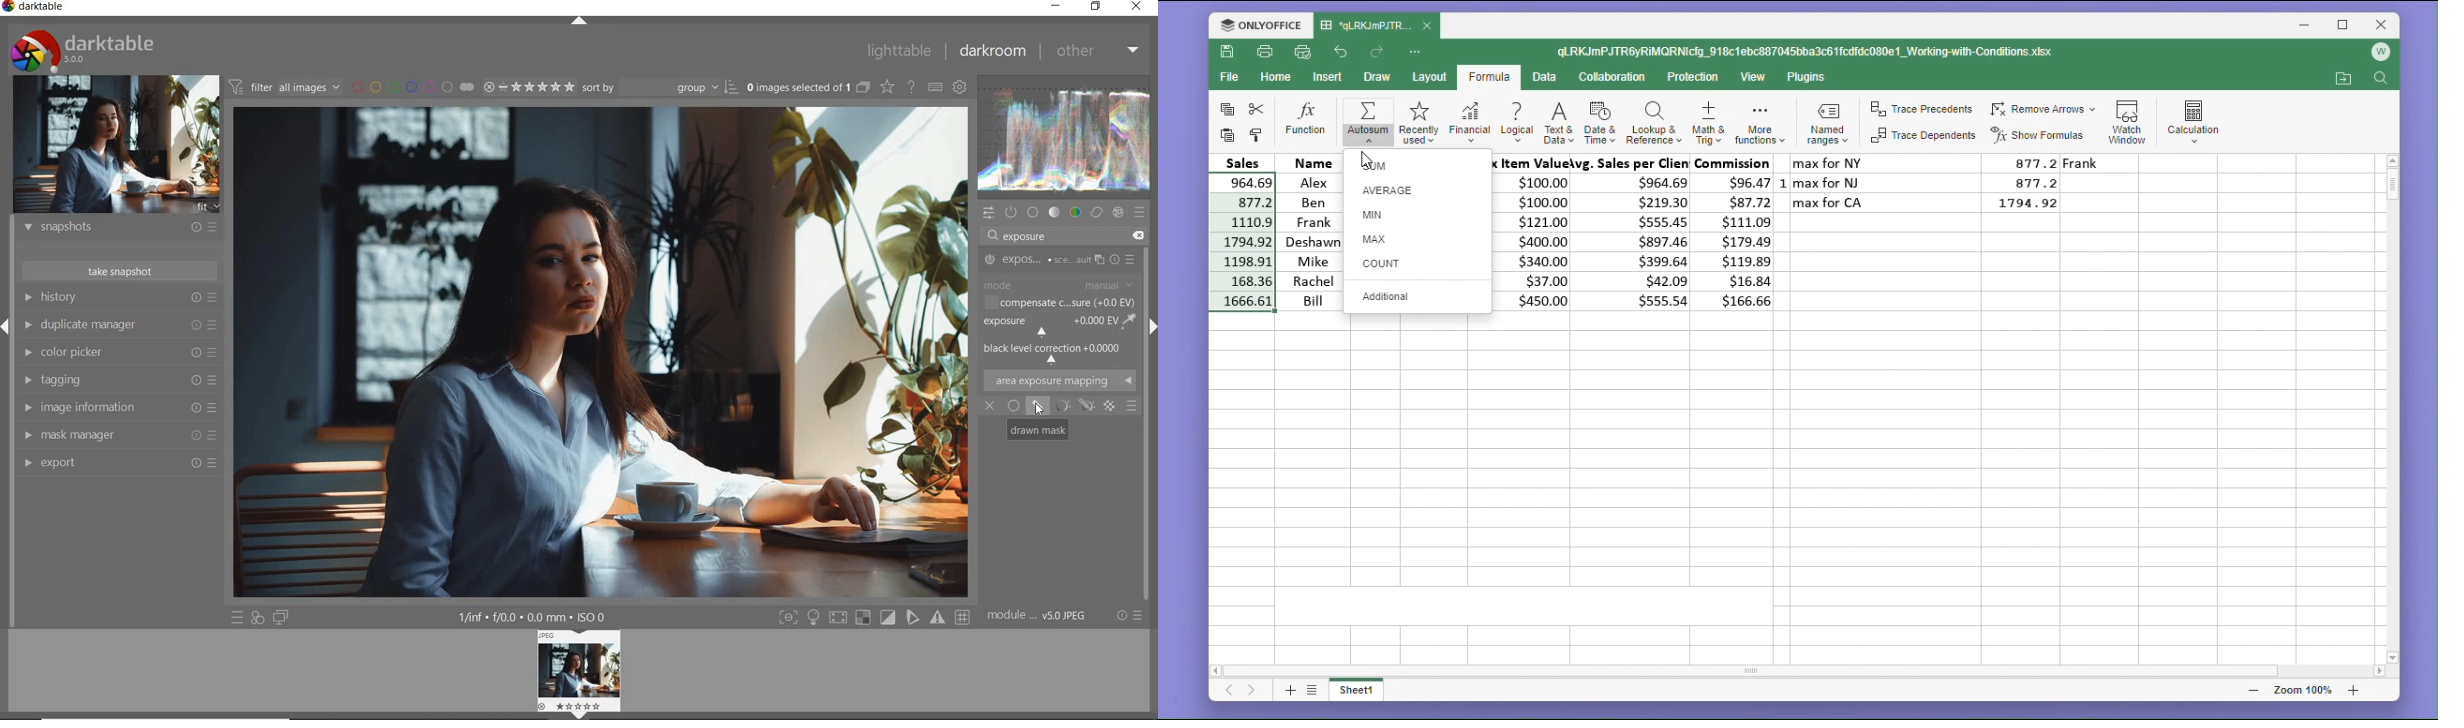  I want to click on commission, so click(1738, 233).